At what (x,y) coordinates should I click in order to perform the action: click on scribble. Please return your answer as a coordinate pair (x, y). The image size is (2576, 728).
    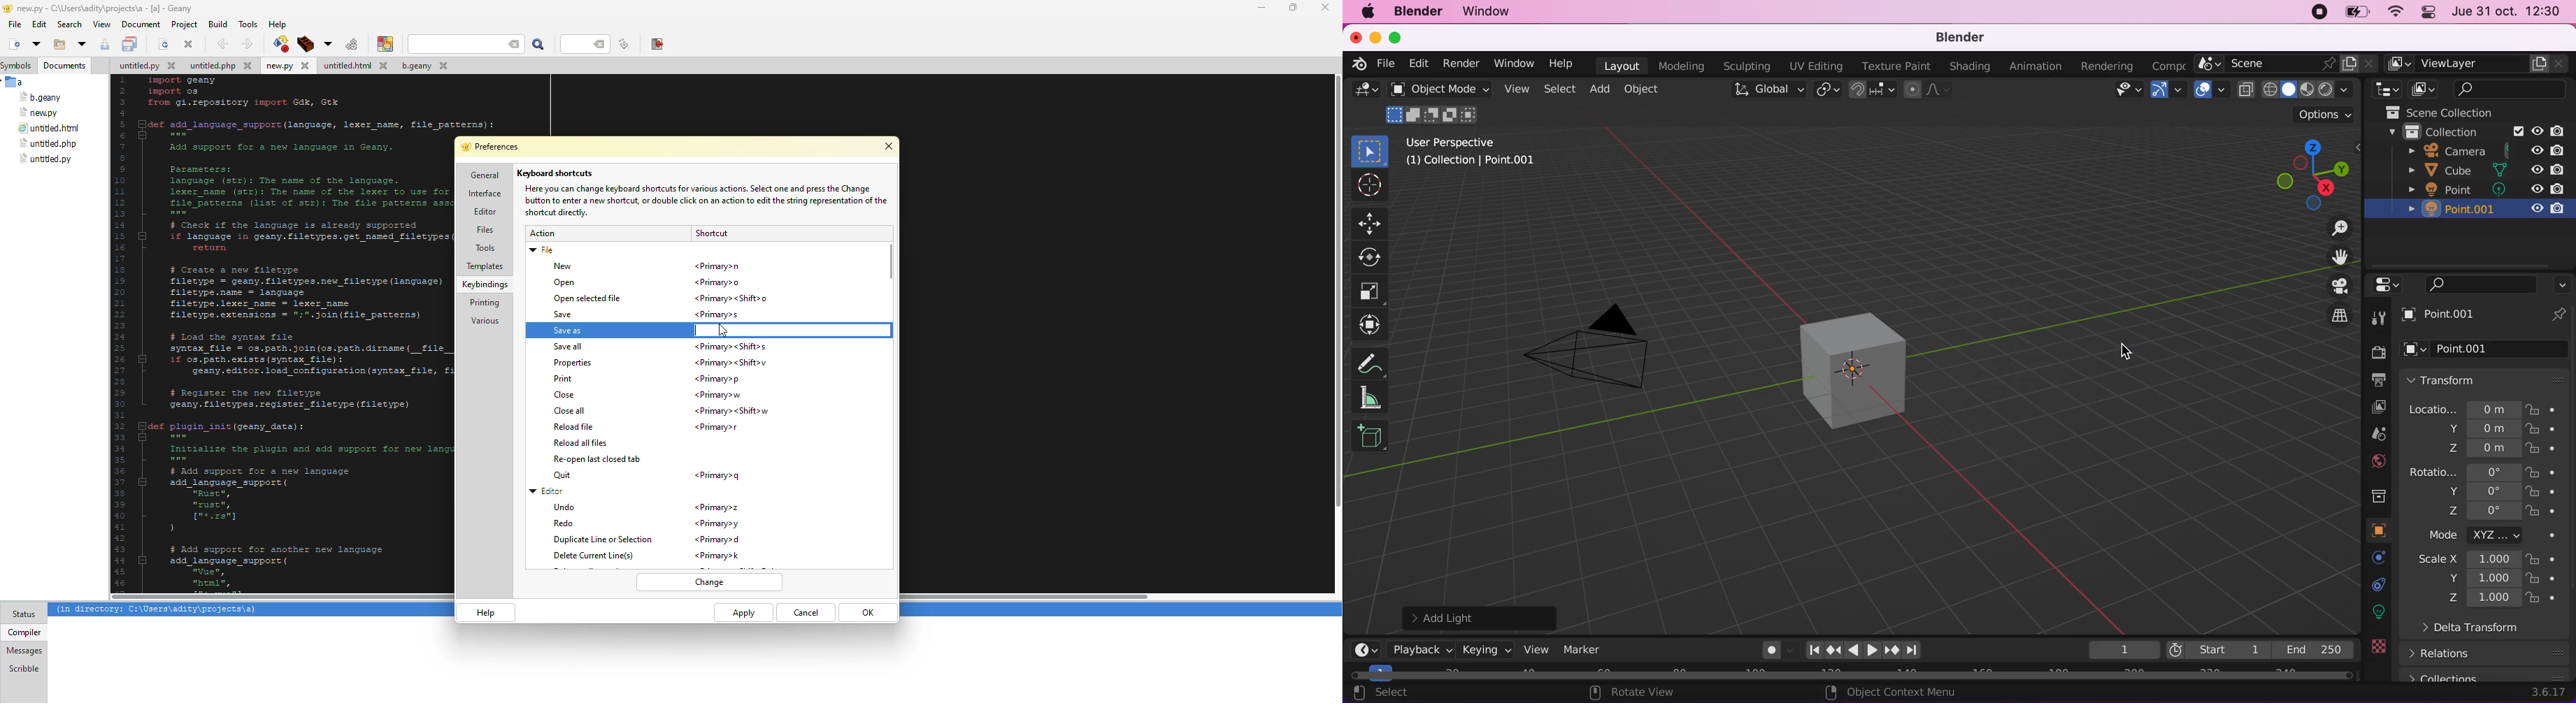
    Looking at the image, I should click on (22, 668).